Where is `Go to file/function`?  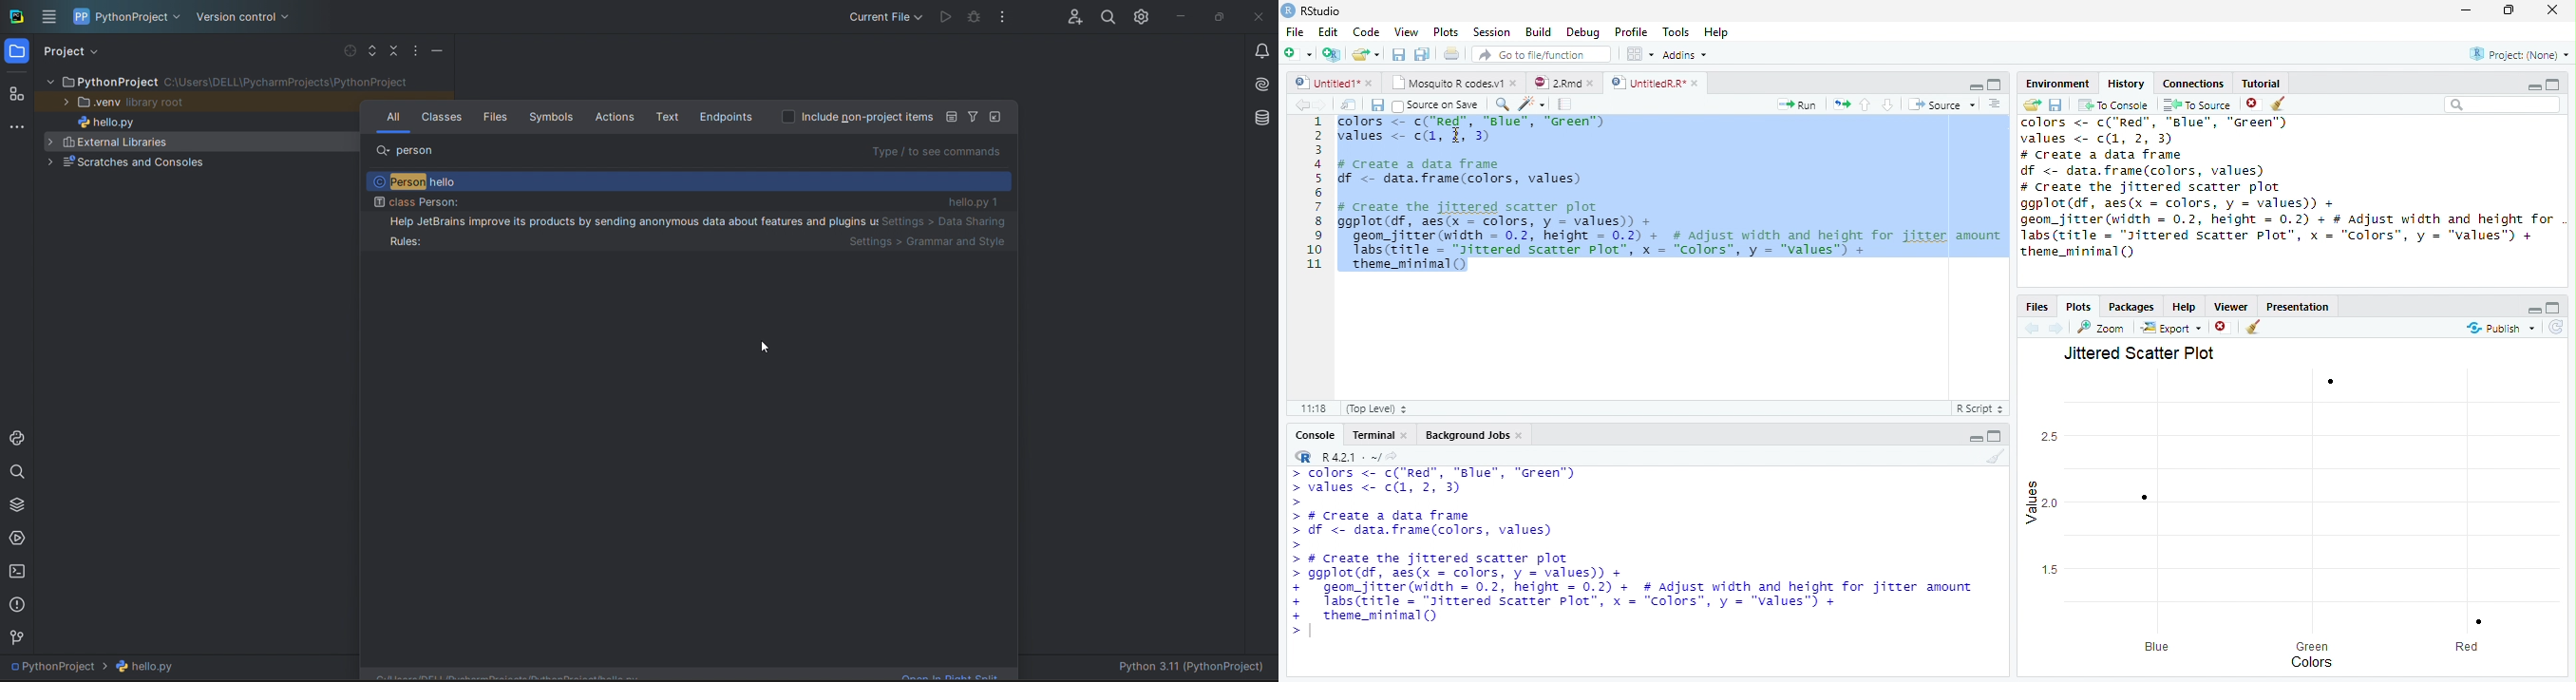
Go to file/function is located at coordinates (1542, 54).